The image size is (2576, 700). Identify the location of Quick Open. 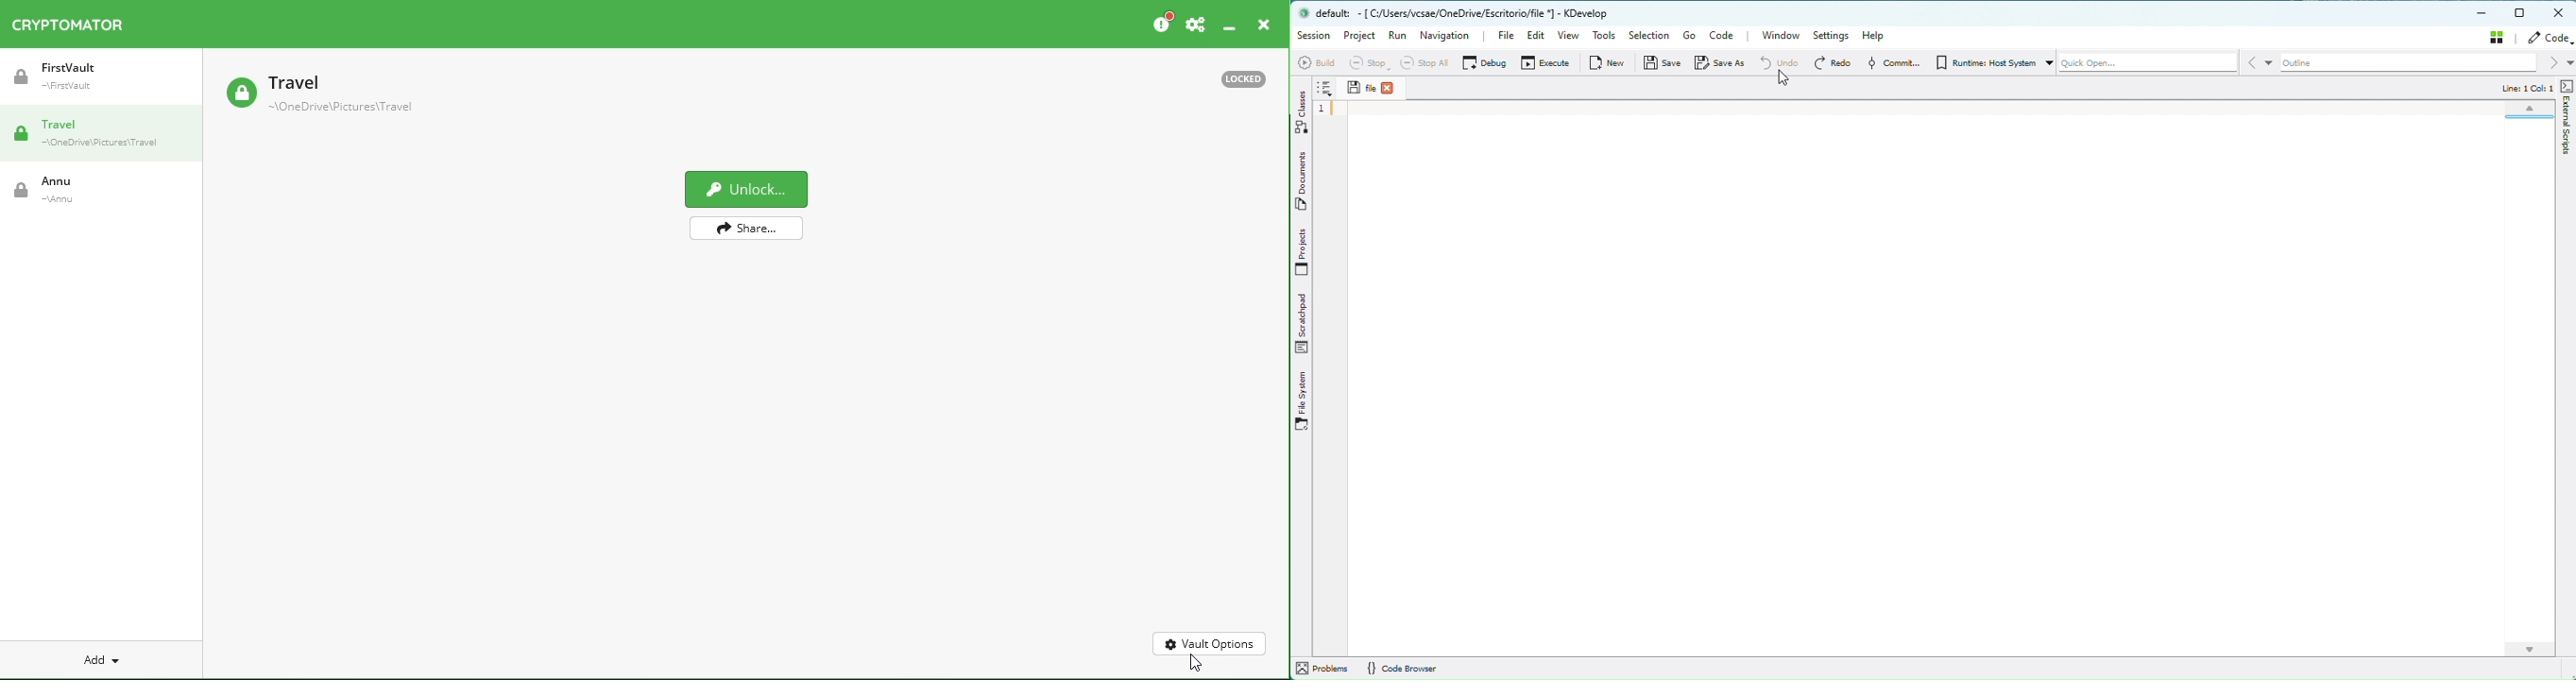
(2158, 63).